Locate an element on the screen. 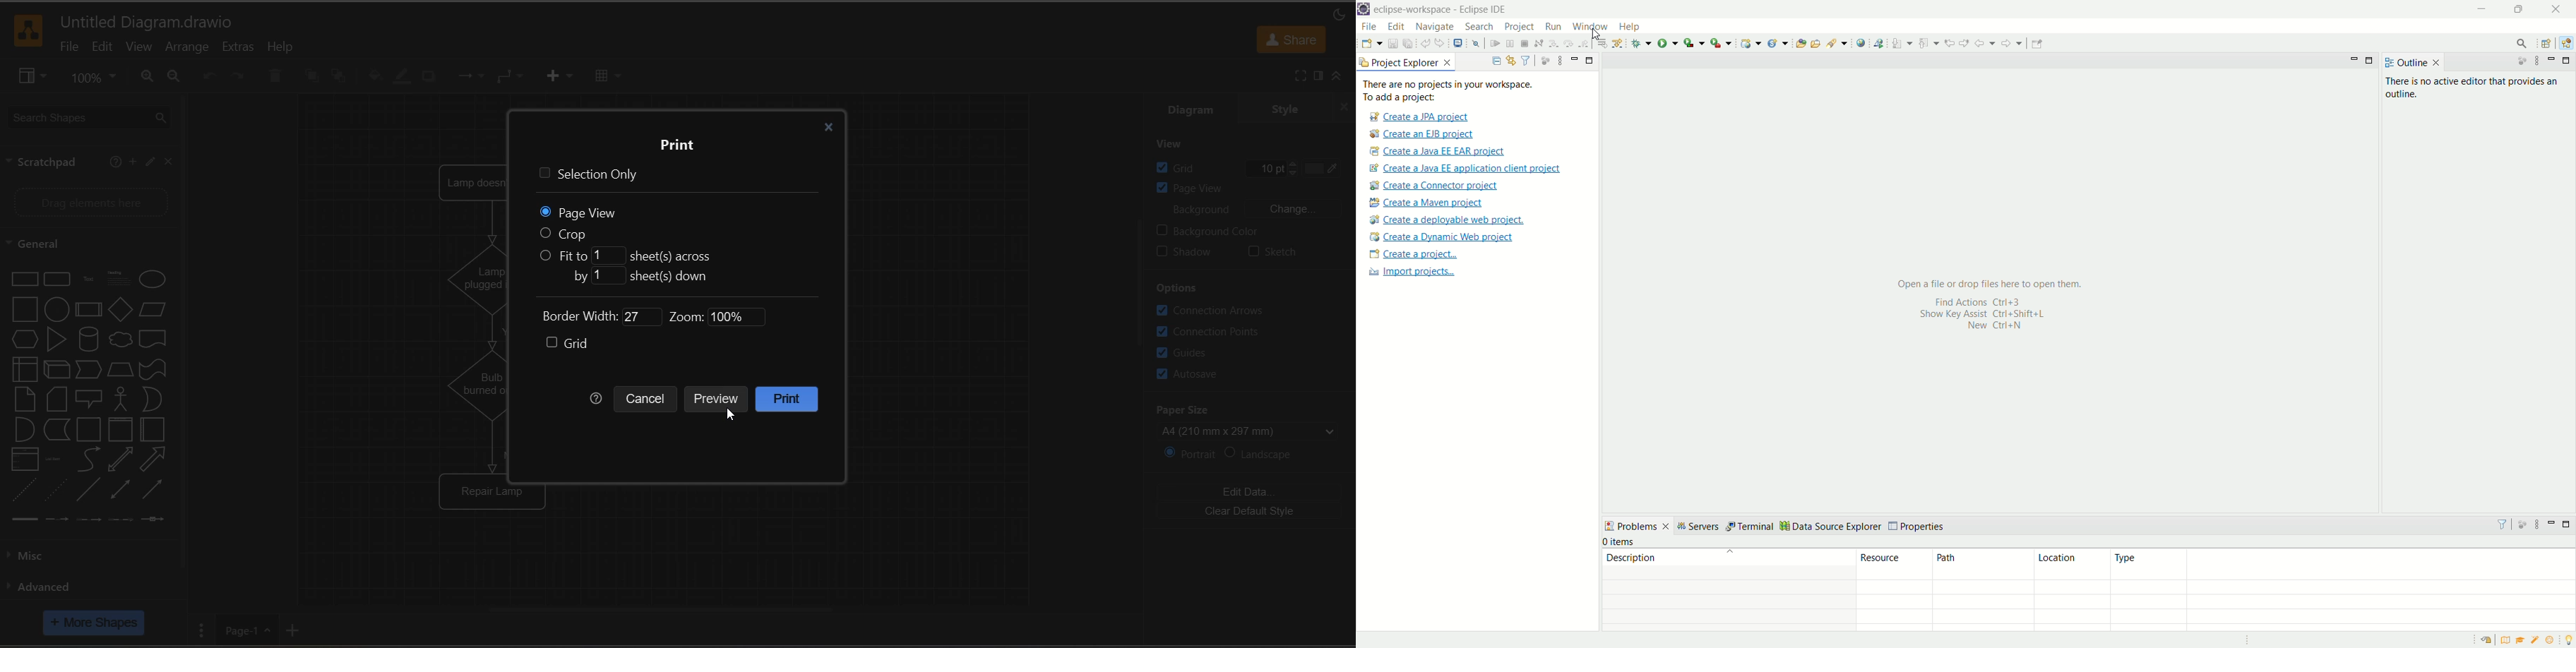 This screenshot has width=2576, height=672. undo is located at coordinates (1426, 44).